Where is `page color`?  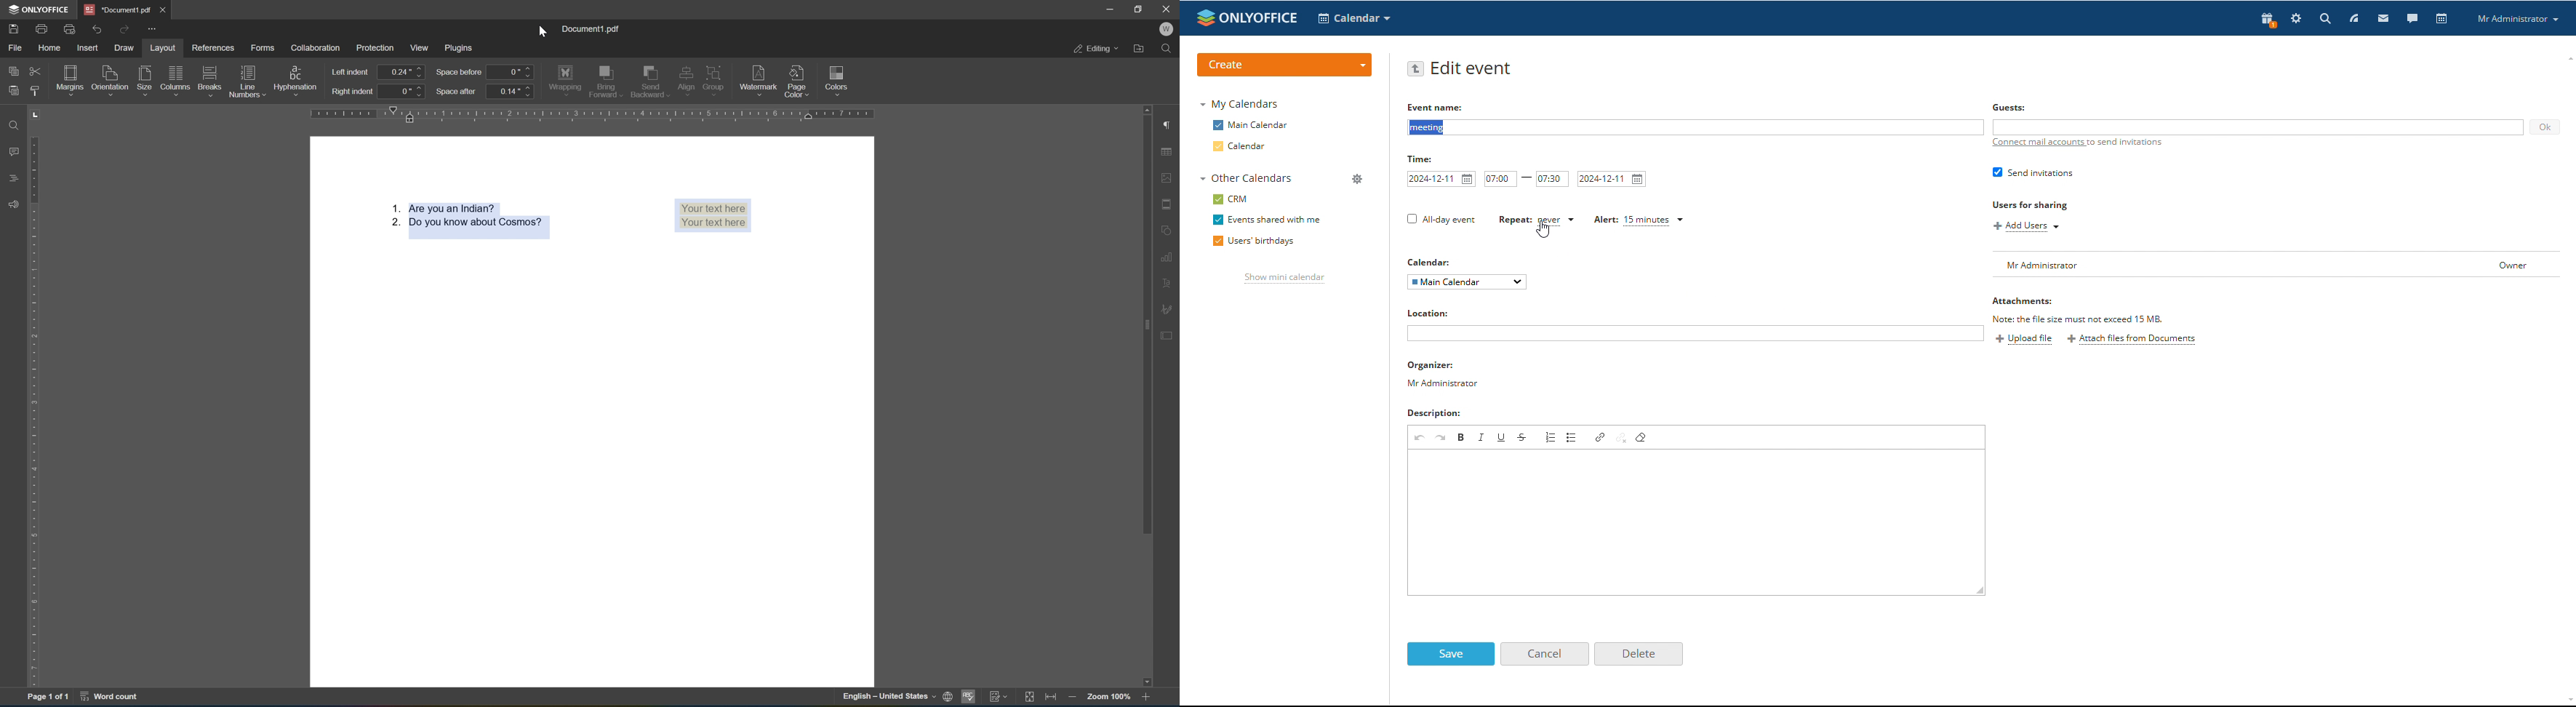
page color is located at coordinates (800, 79).